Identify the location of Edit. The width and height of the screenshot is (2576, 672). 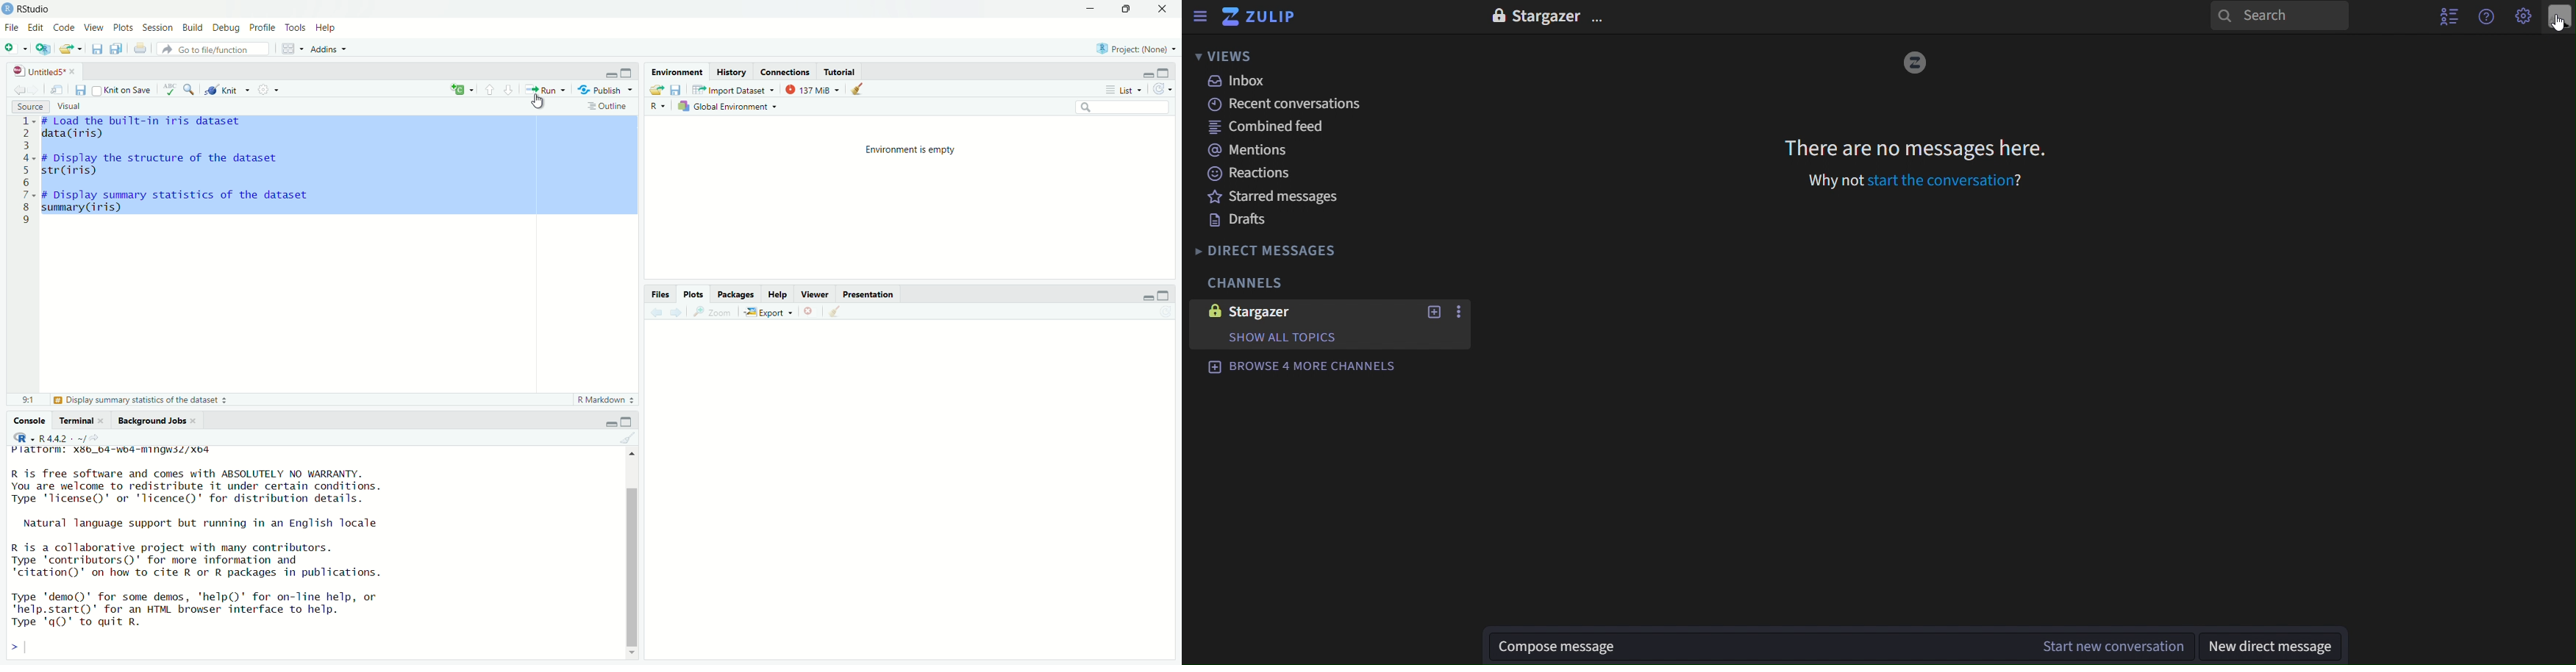
(37, 28).